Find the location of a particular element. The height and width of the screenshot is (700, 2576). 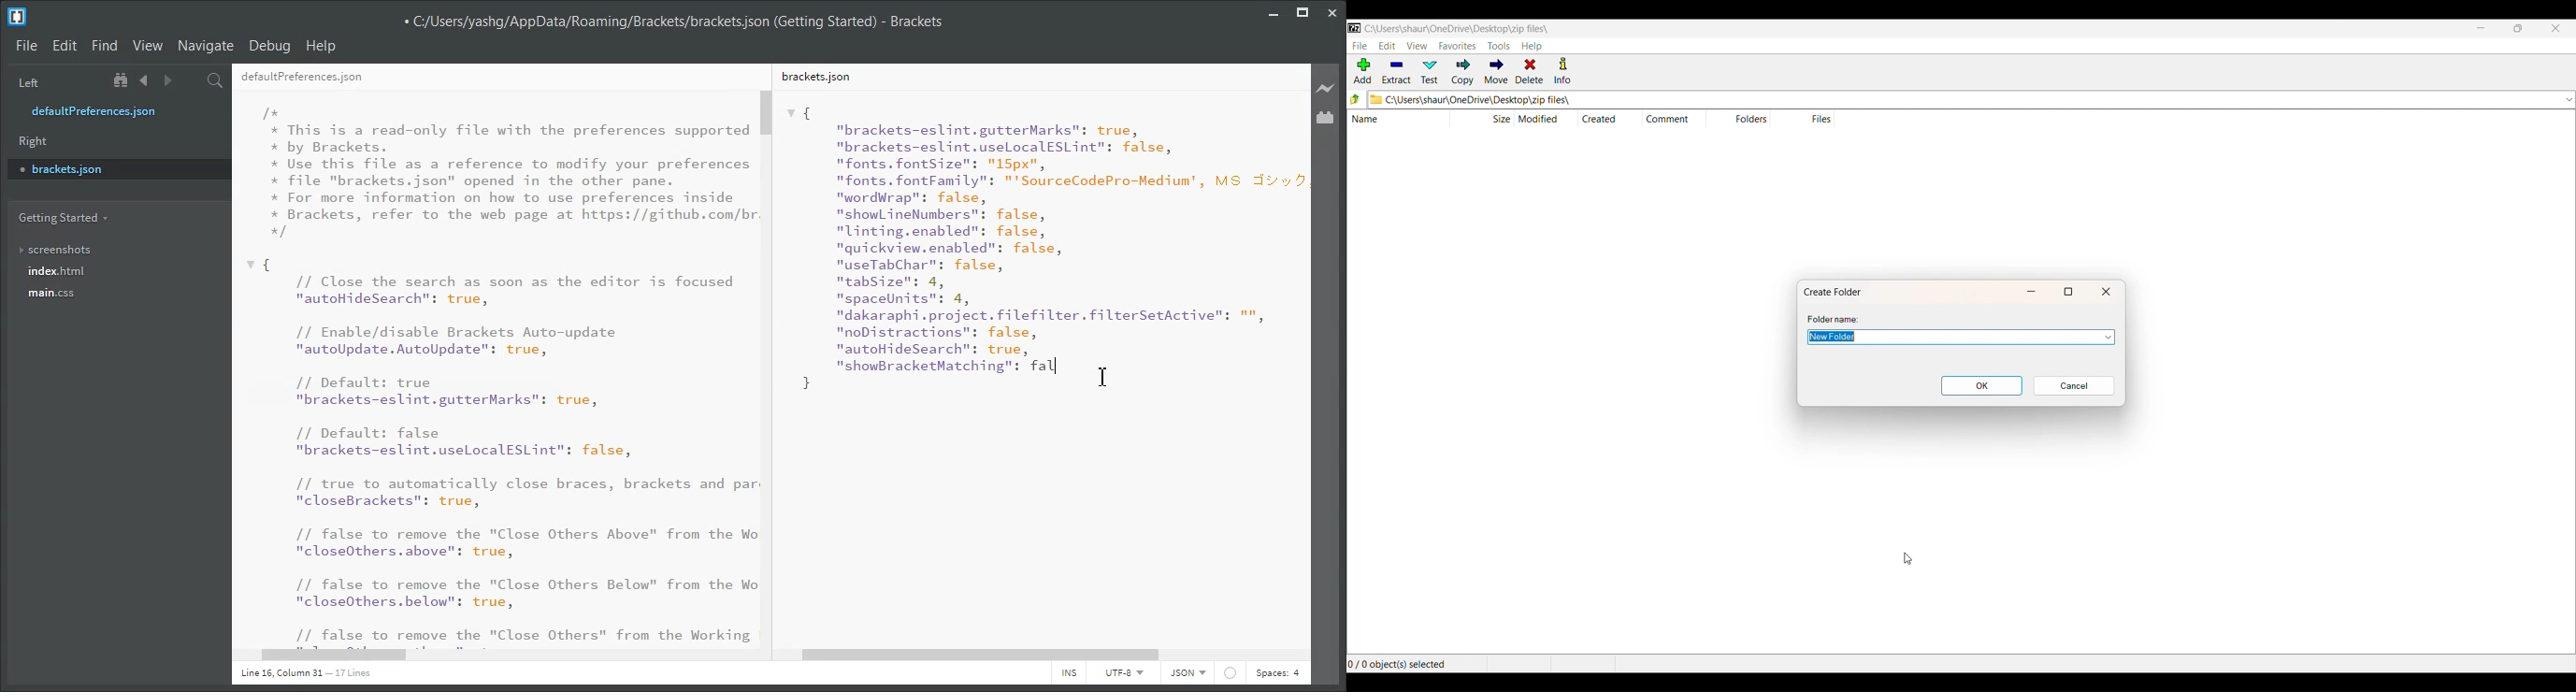

Edit is located at coordinates (65, 46).